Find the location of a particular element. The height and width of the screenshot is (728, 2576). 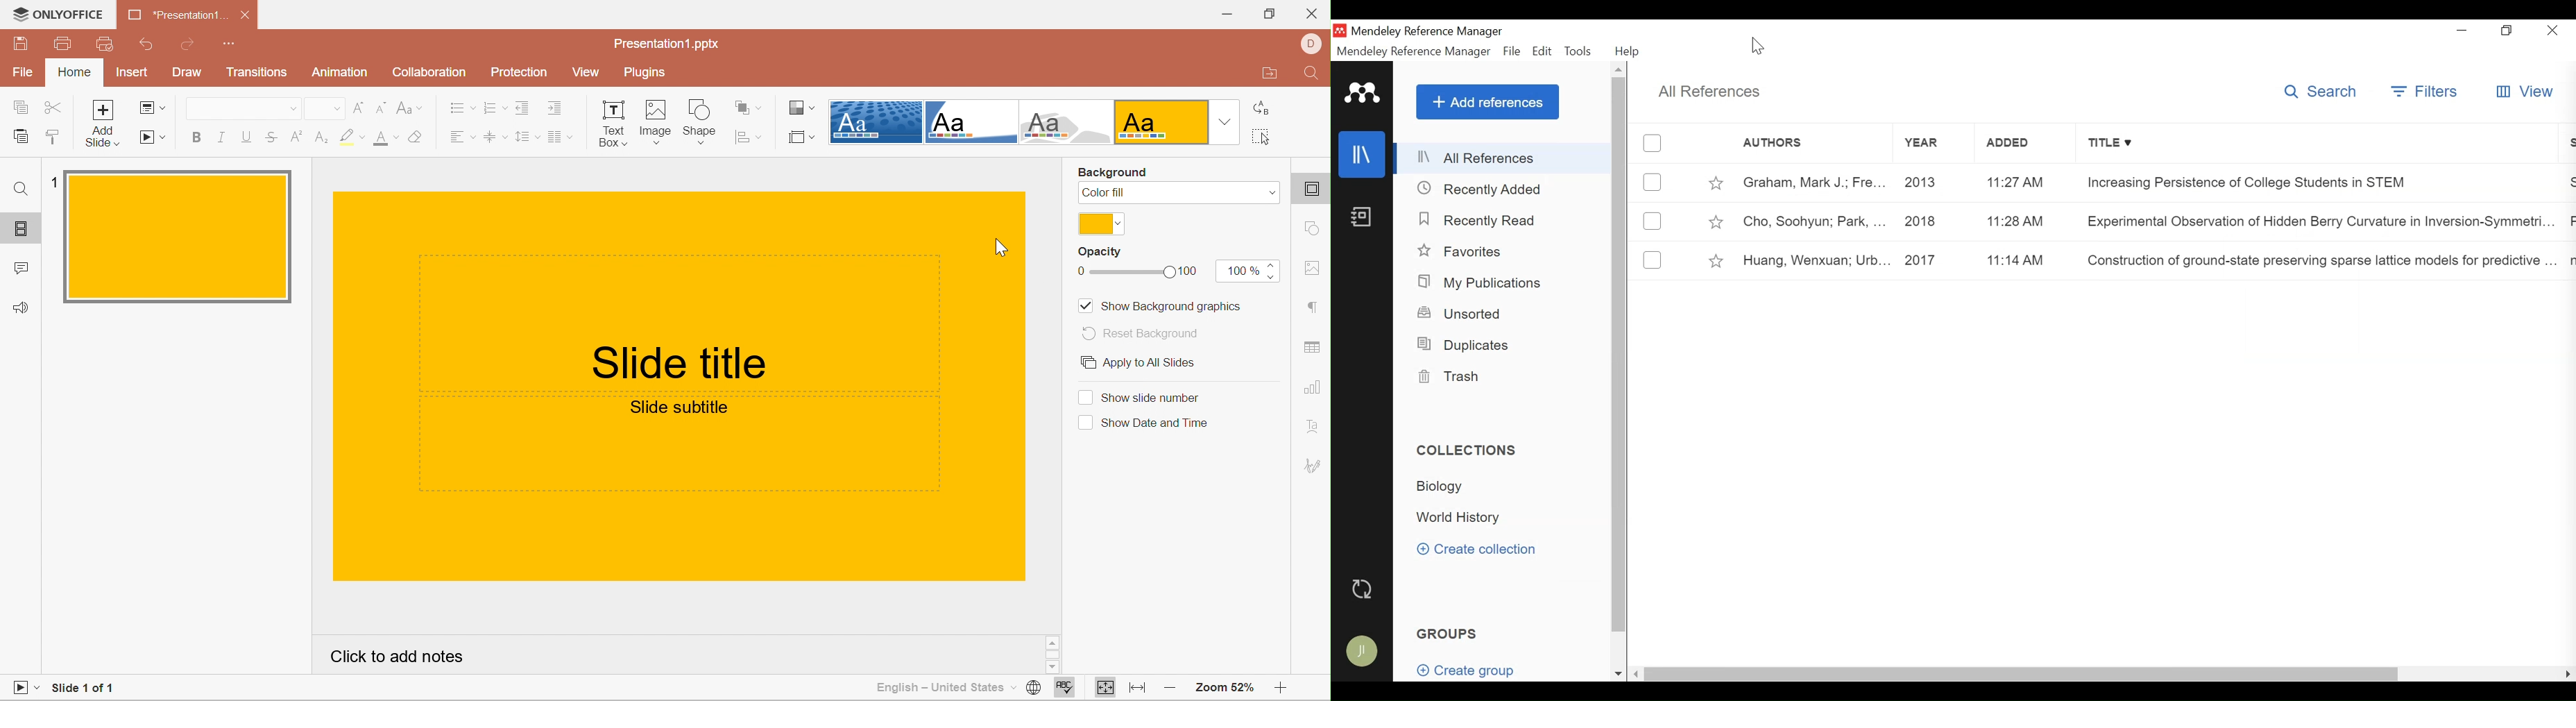

Toggle Favorite is located at coordinates (1715, 183).